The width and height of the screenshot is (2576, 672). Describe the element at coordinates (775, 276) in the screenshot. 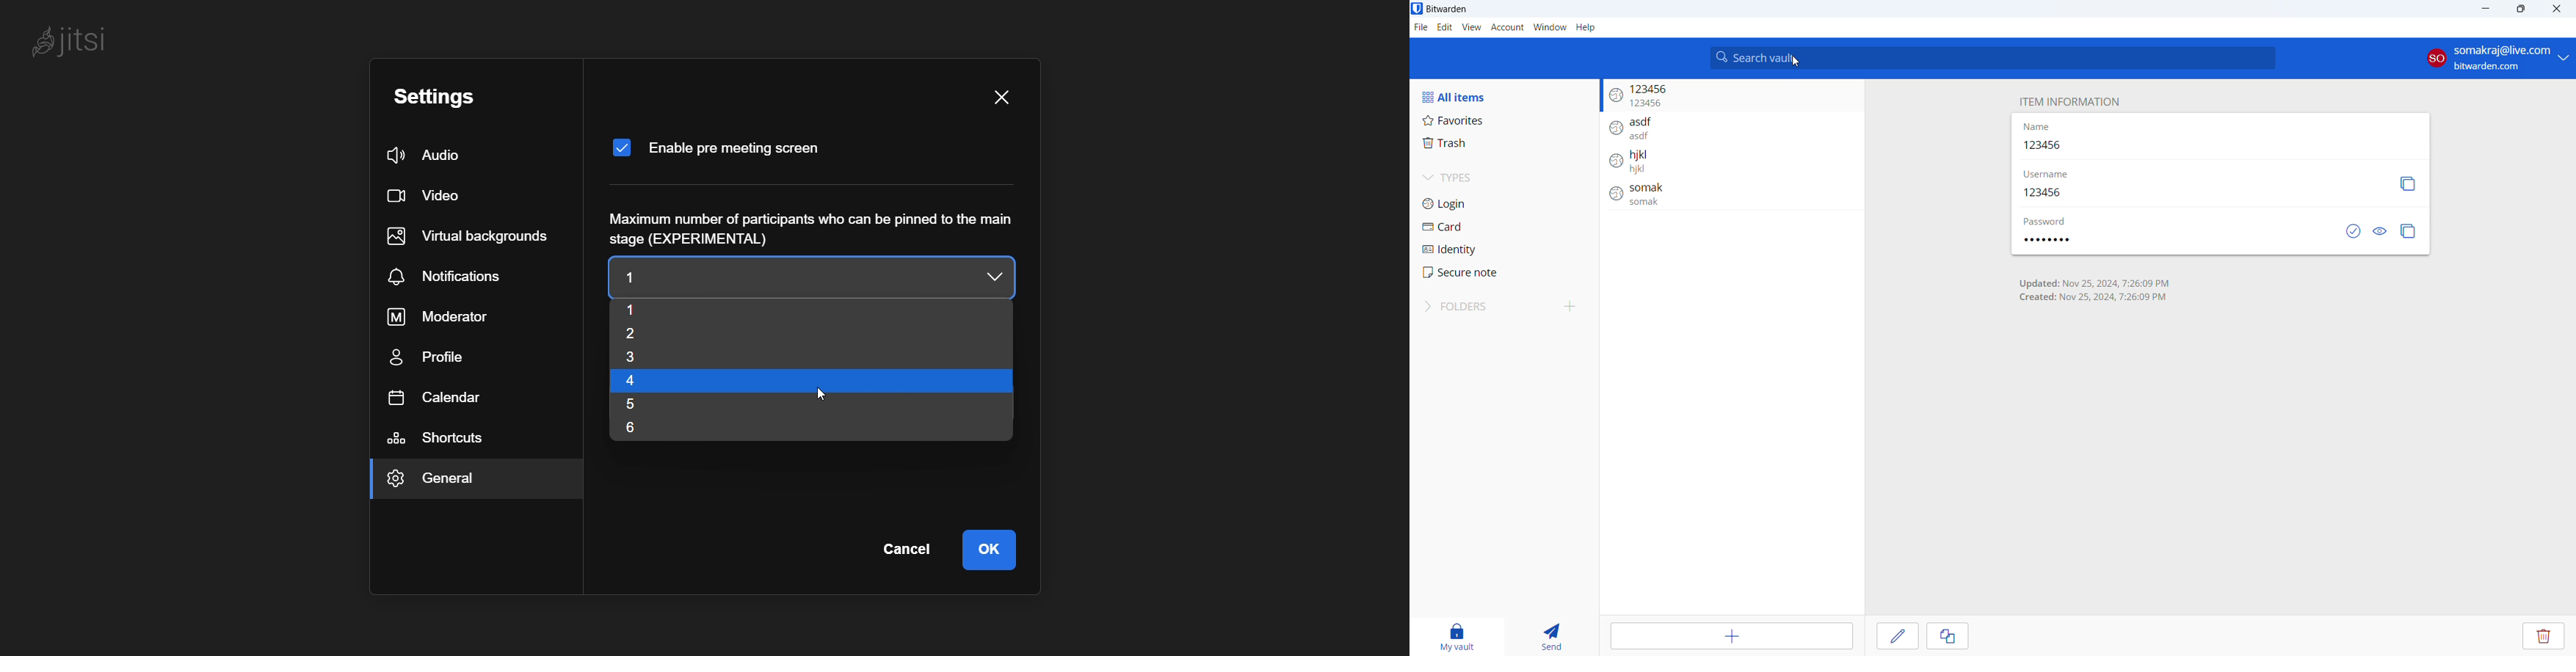

I see `number of participants 1` at that location.